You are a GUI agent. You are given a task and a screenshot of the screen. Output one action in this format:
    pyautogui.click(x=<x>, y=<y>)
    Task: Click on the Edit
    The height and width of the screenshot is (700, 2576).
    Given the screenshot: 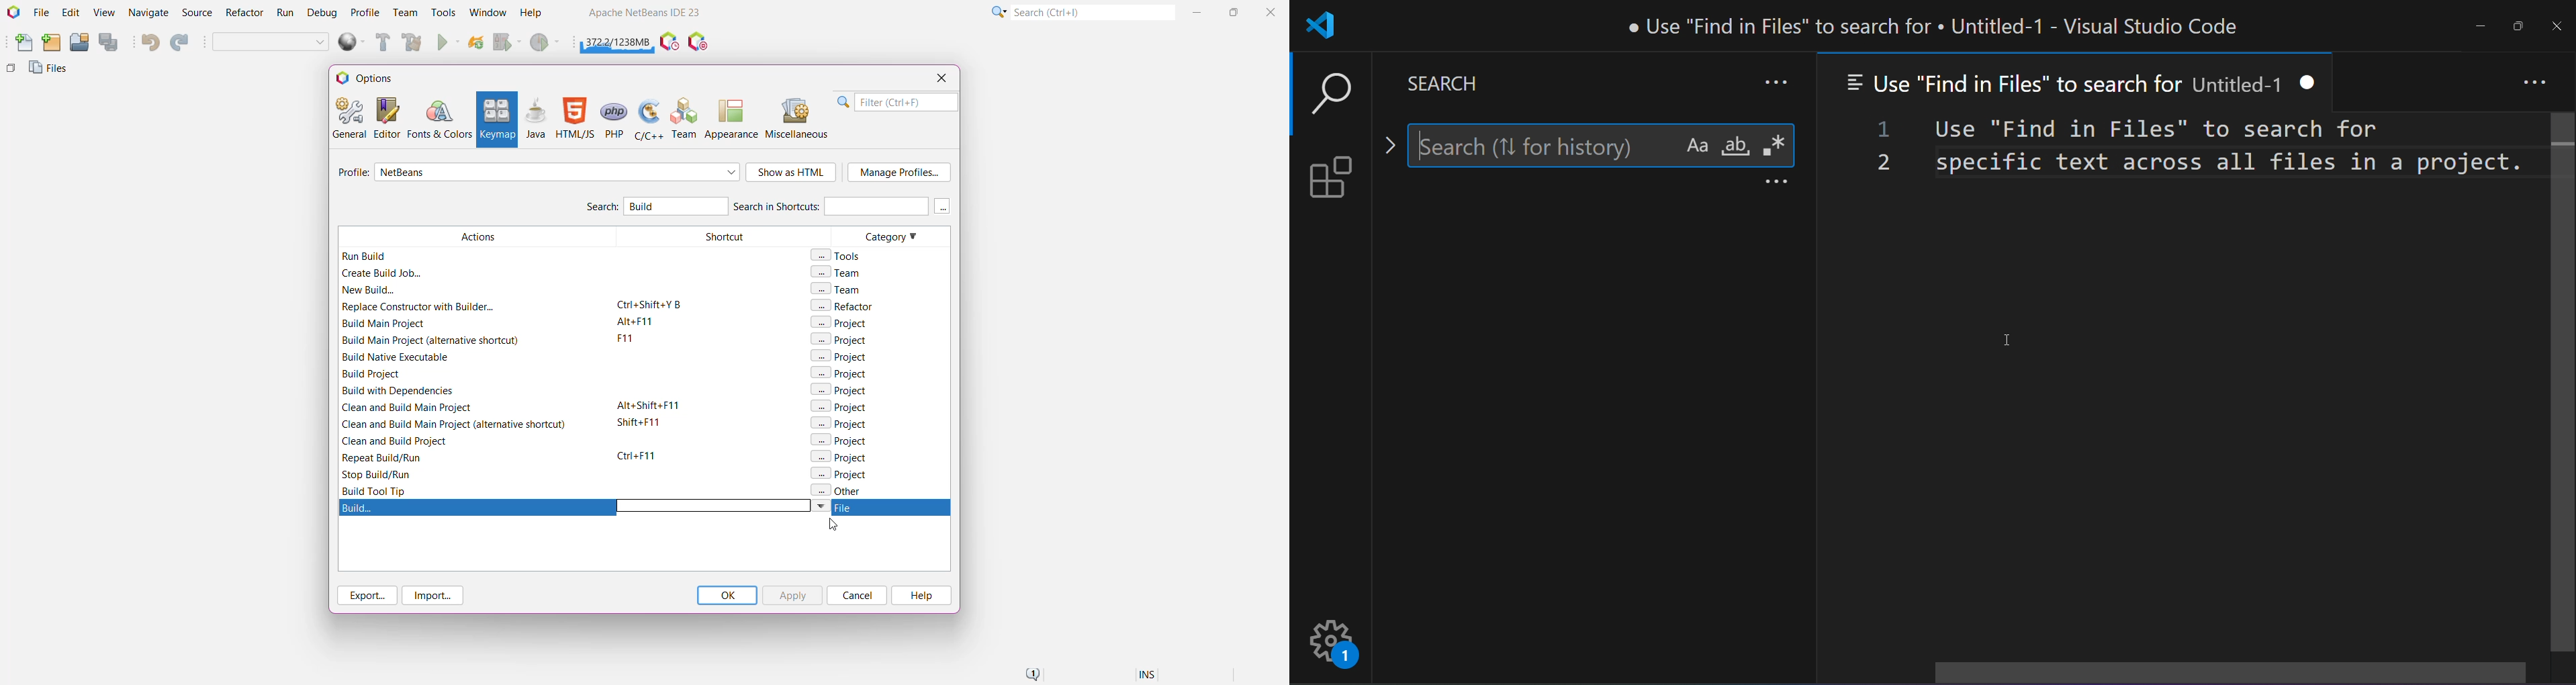 What is the action you would take?
    pyautogui.click(x=71, y=13)
    